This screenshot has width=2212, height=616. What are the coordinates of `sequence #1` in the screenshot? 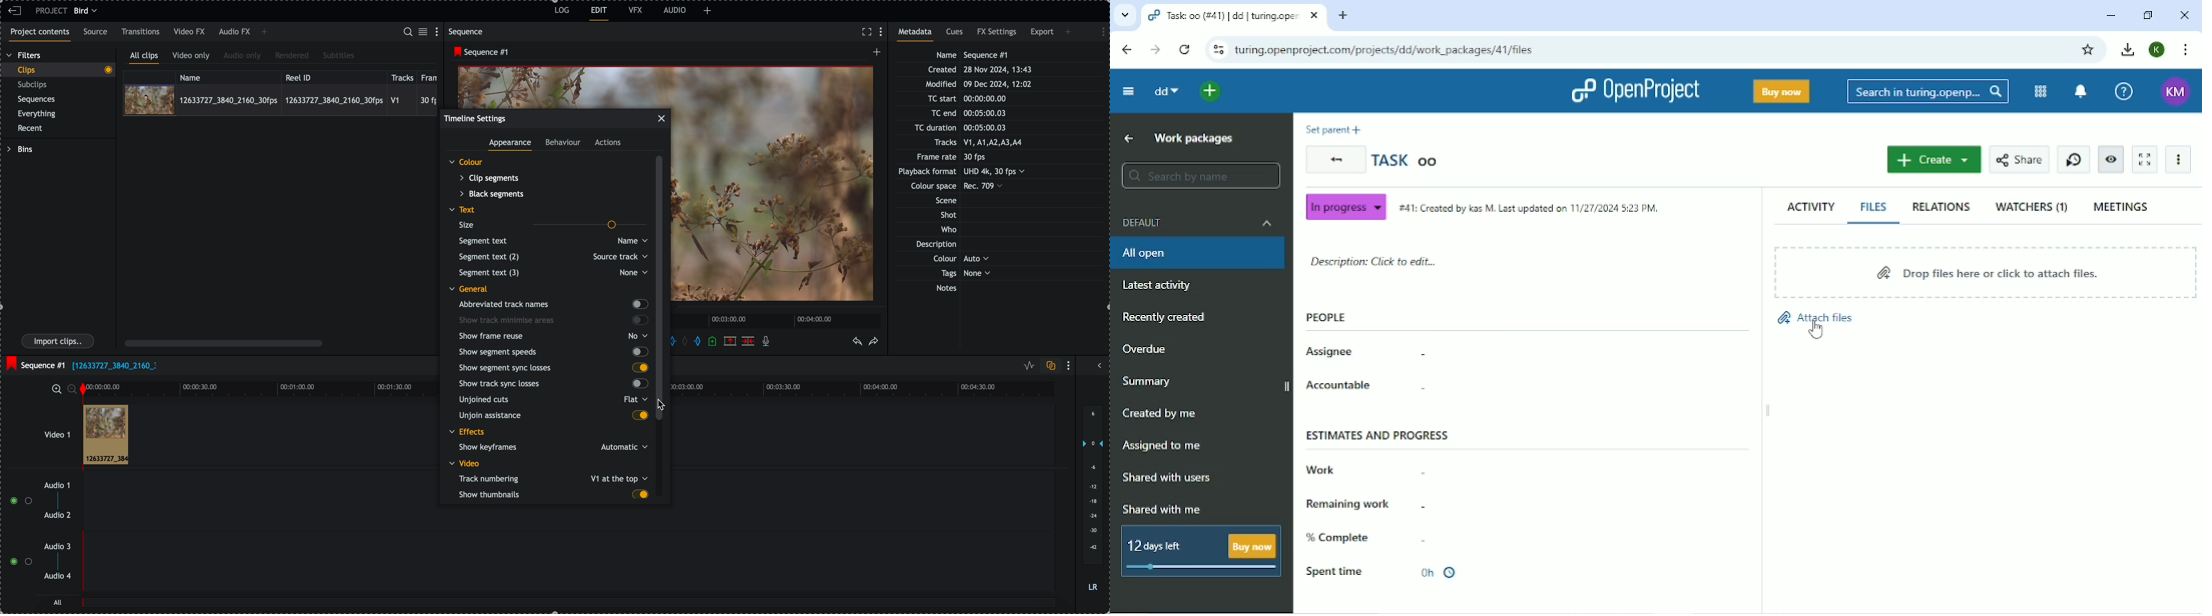 It's located at (479, 52).